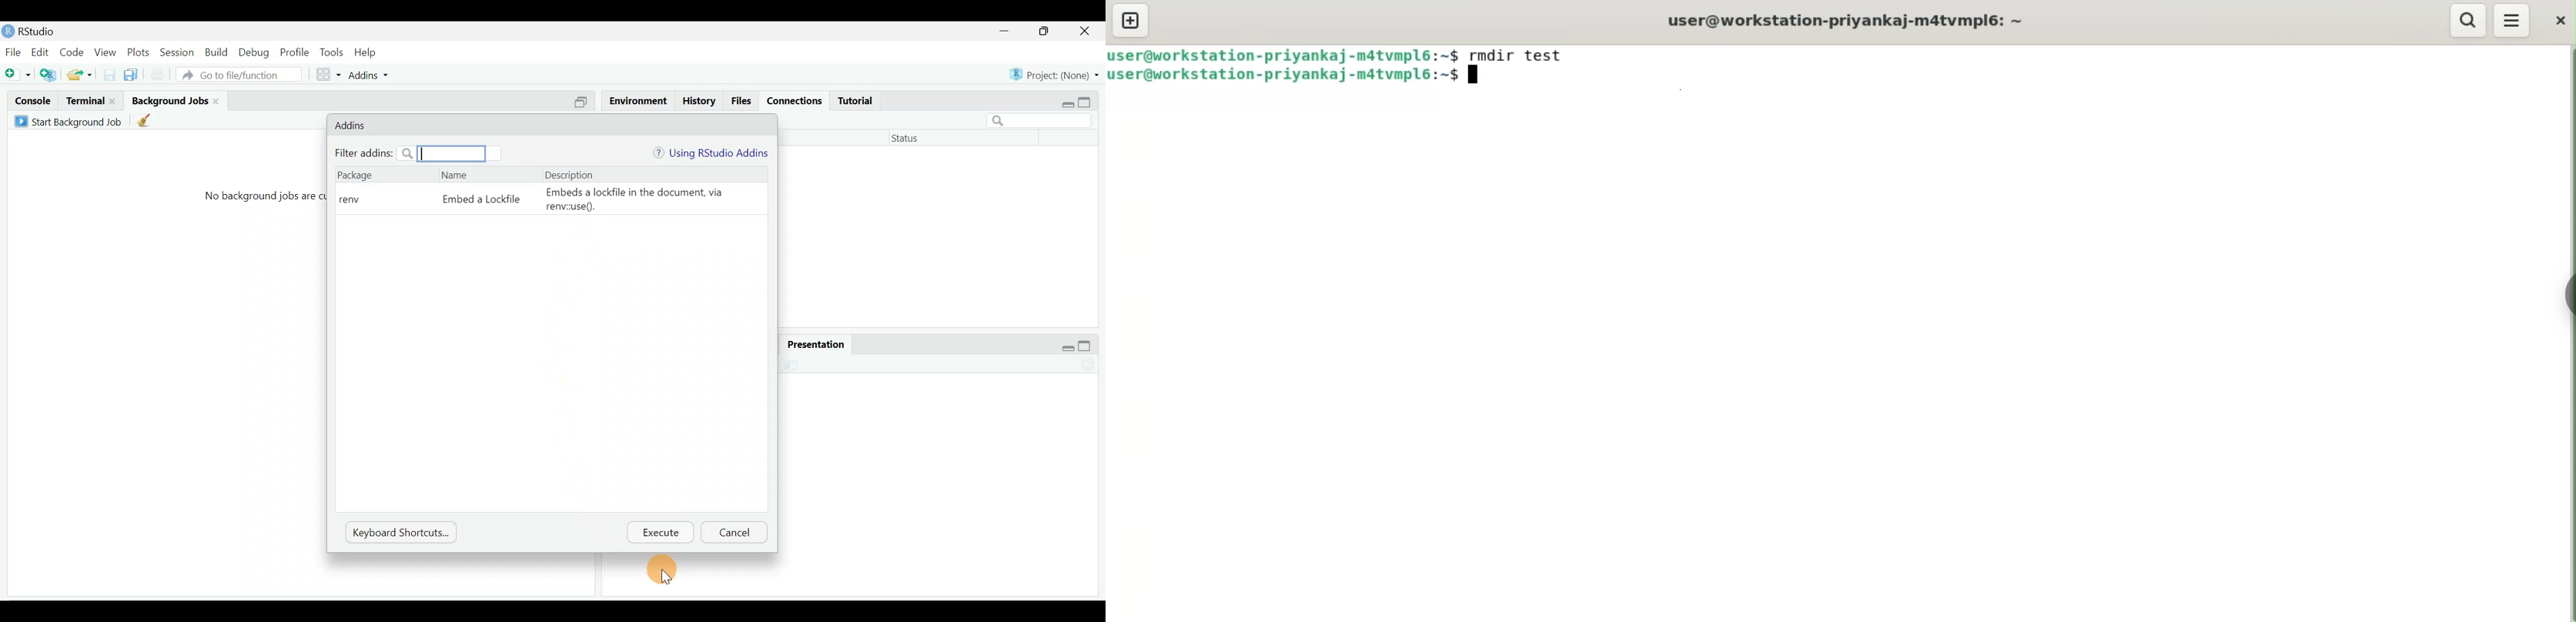 This screenshot has width=2576, height=644. What do you see at coordinates (796, 364) in the screenshot?
I see `Present in an external web browser` at bounding box center [796, 364].